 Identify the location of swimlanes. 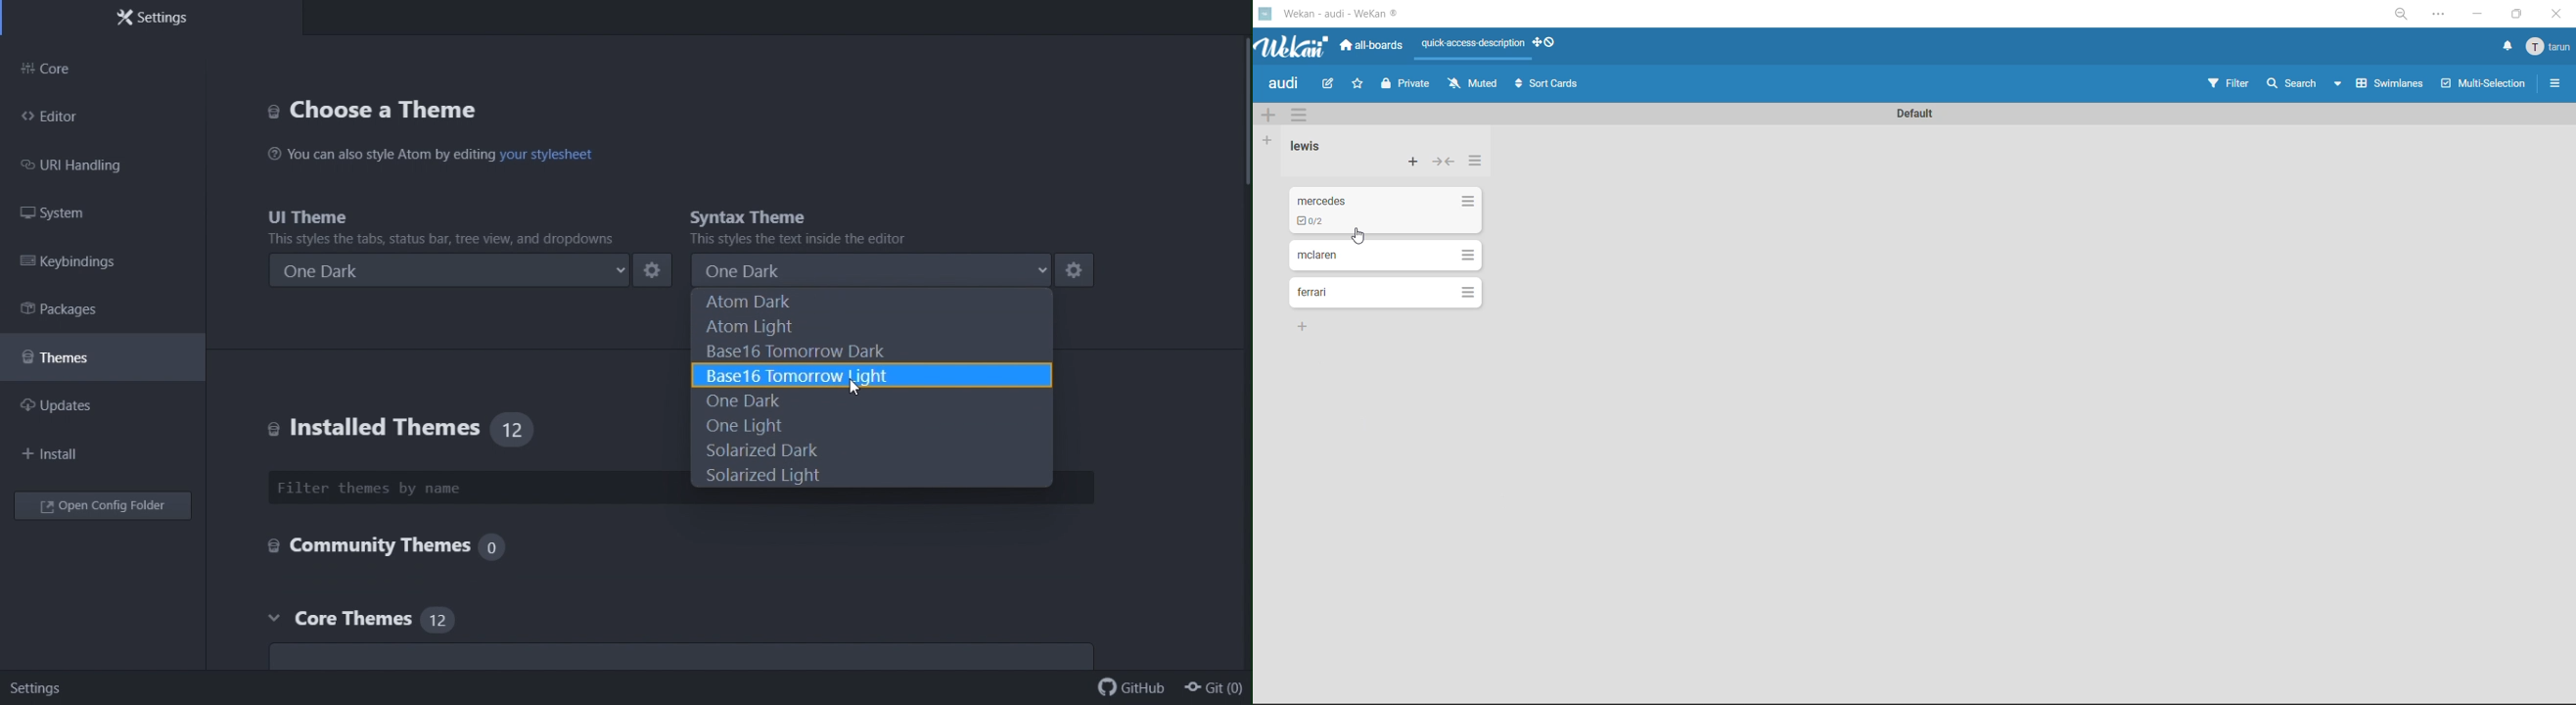
(2393, 86).